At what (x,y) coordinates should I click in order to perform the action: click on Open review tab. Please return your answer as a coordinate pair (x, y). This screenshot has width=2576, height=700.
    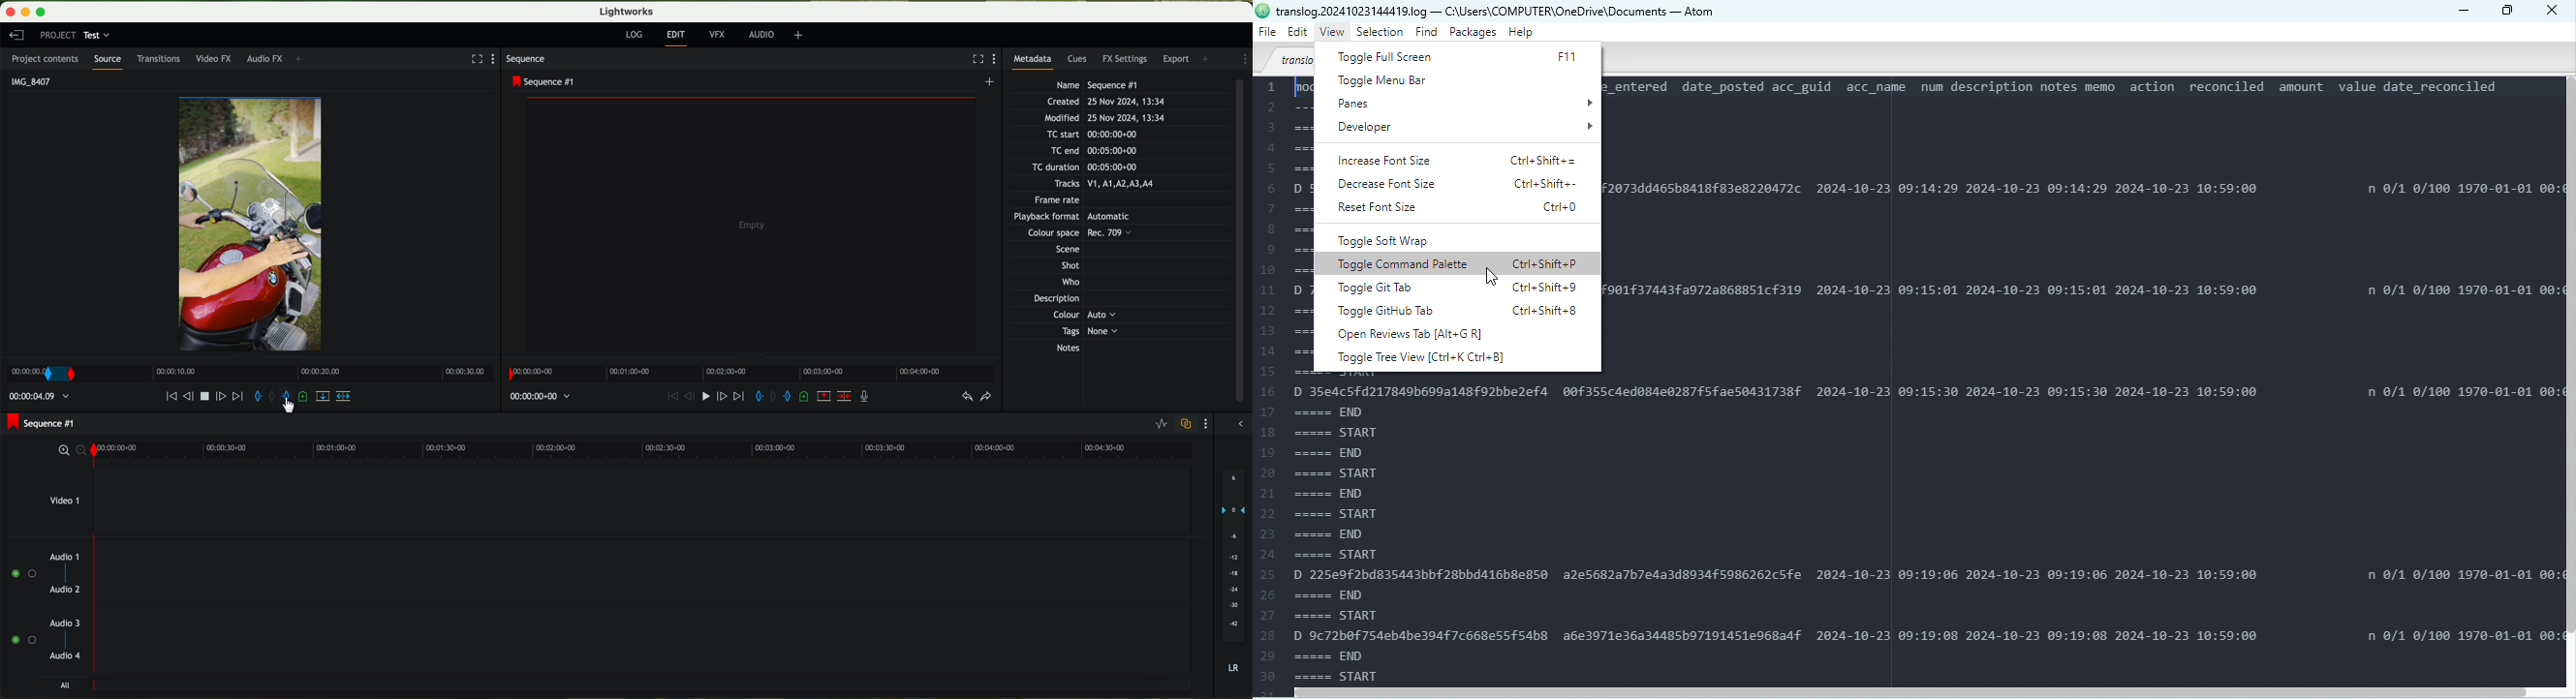
    Looking at the image, I should click on (1444, 334).